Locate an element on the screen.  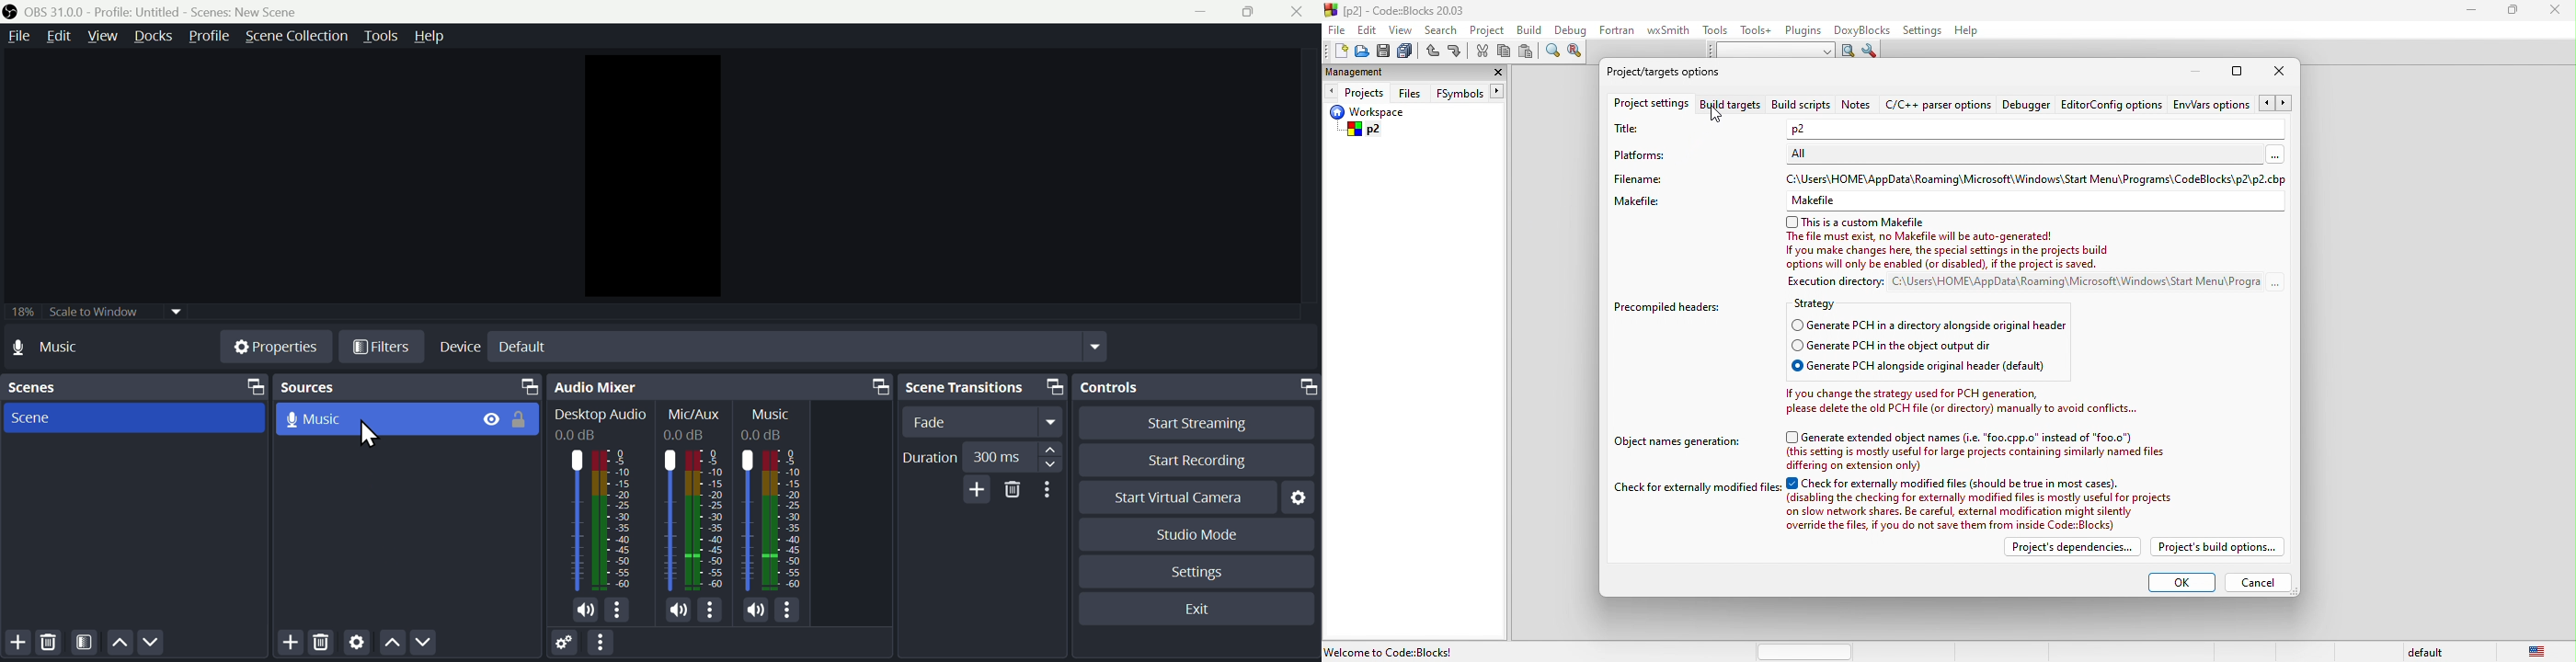
Scene is located at coordinates (39, 418).